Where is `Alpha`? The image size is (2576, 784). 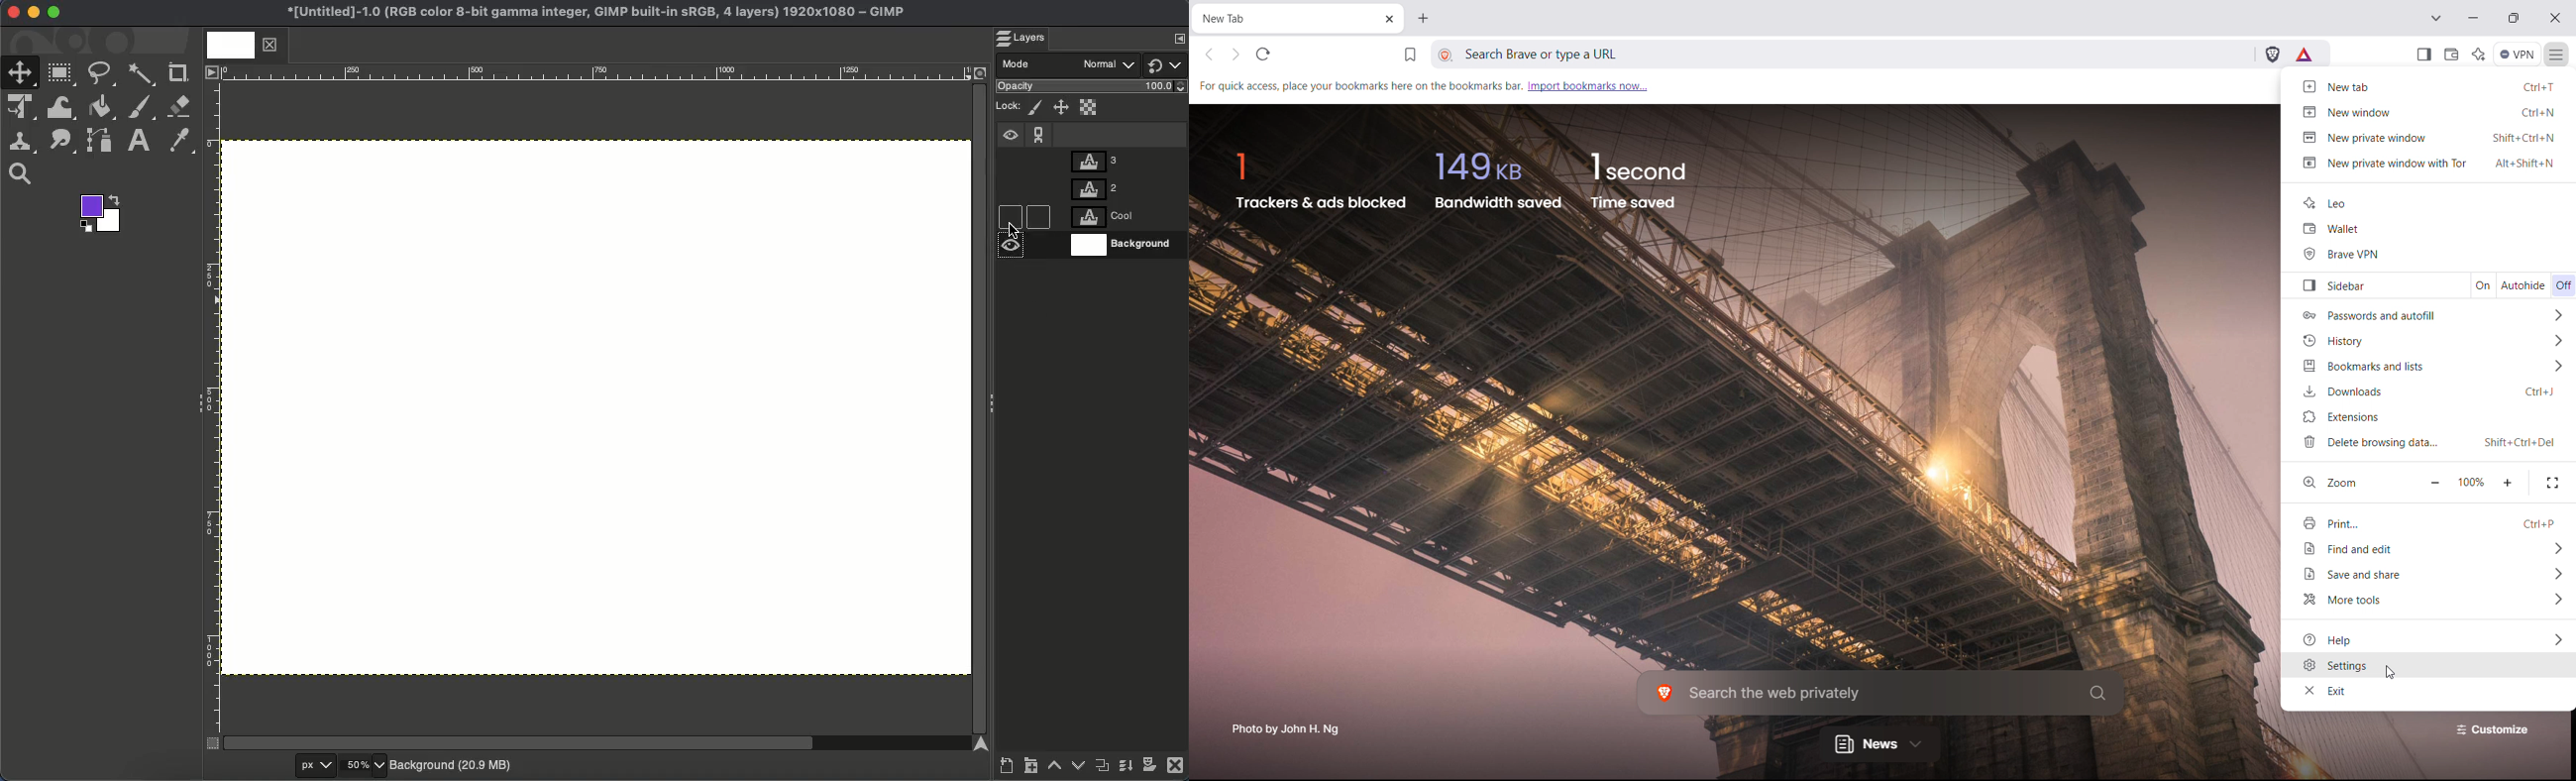 Alpha is located at coordinates (1090, 106).